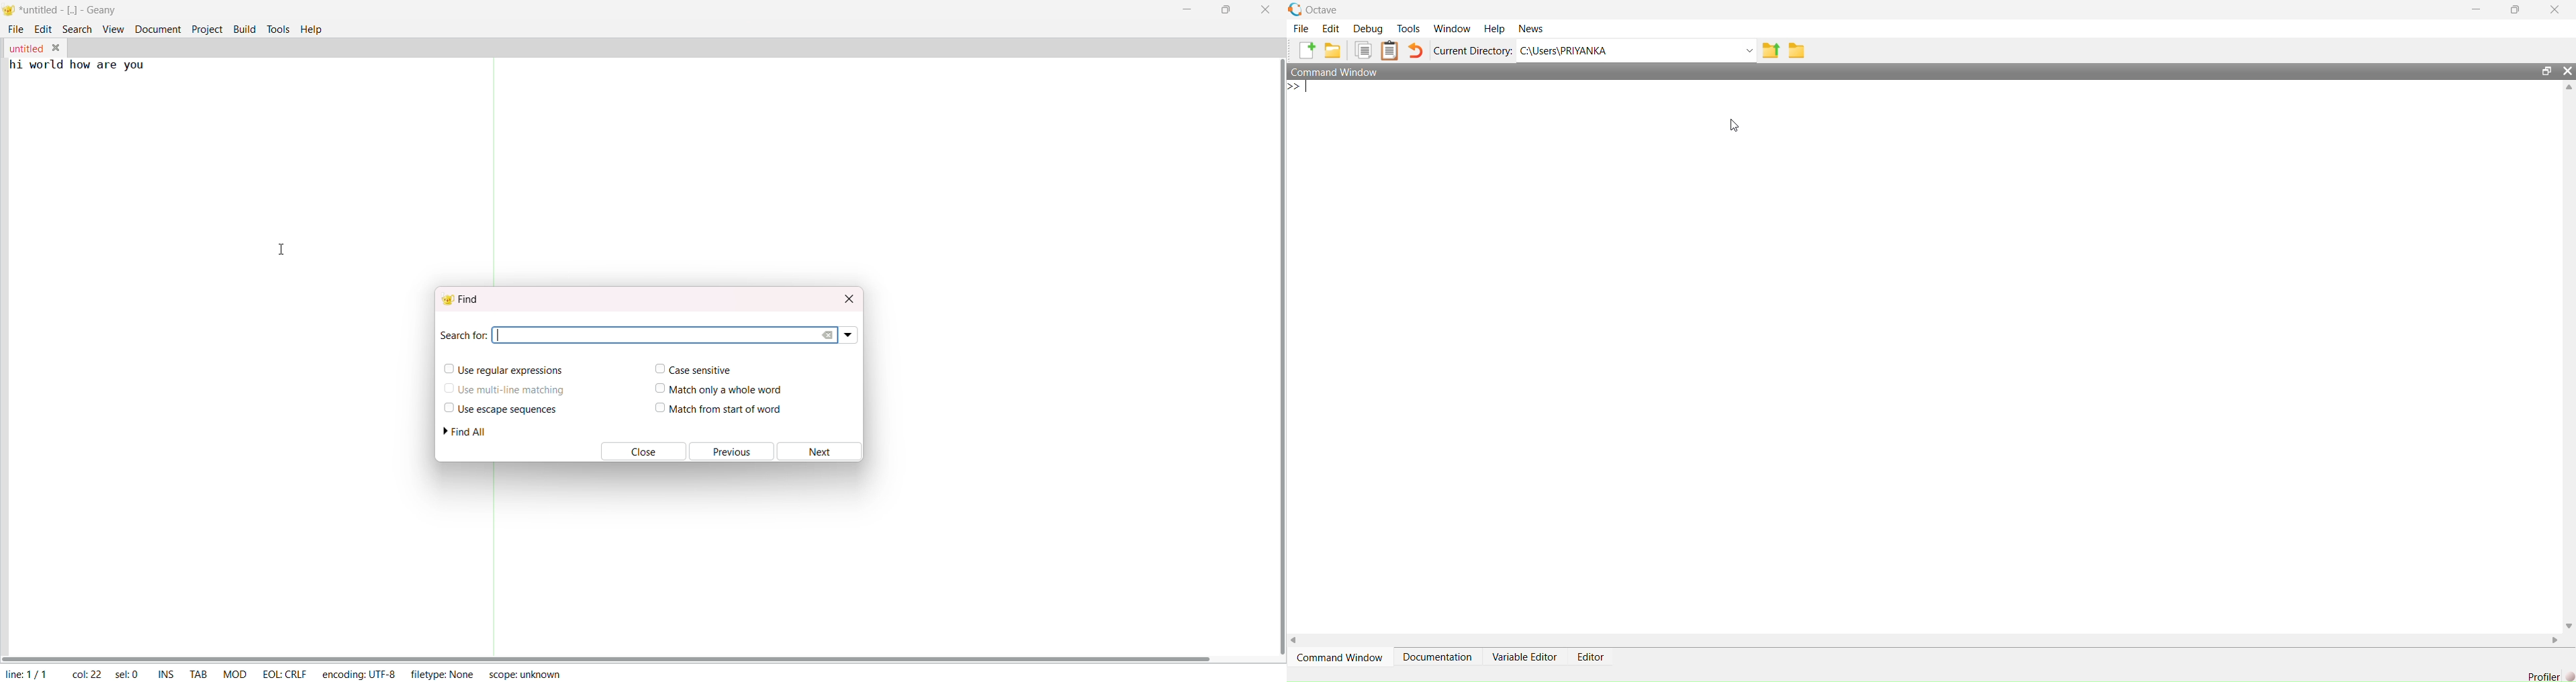 This screenshot has width=2576, height=700. I want to click on edit, so click(40, 28).